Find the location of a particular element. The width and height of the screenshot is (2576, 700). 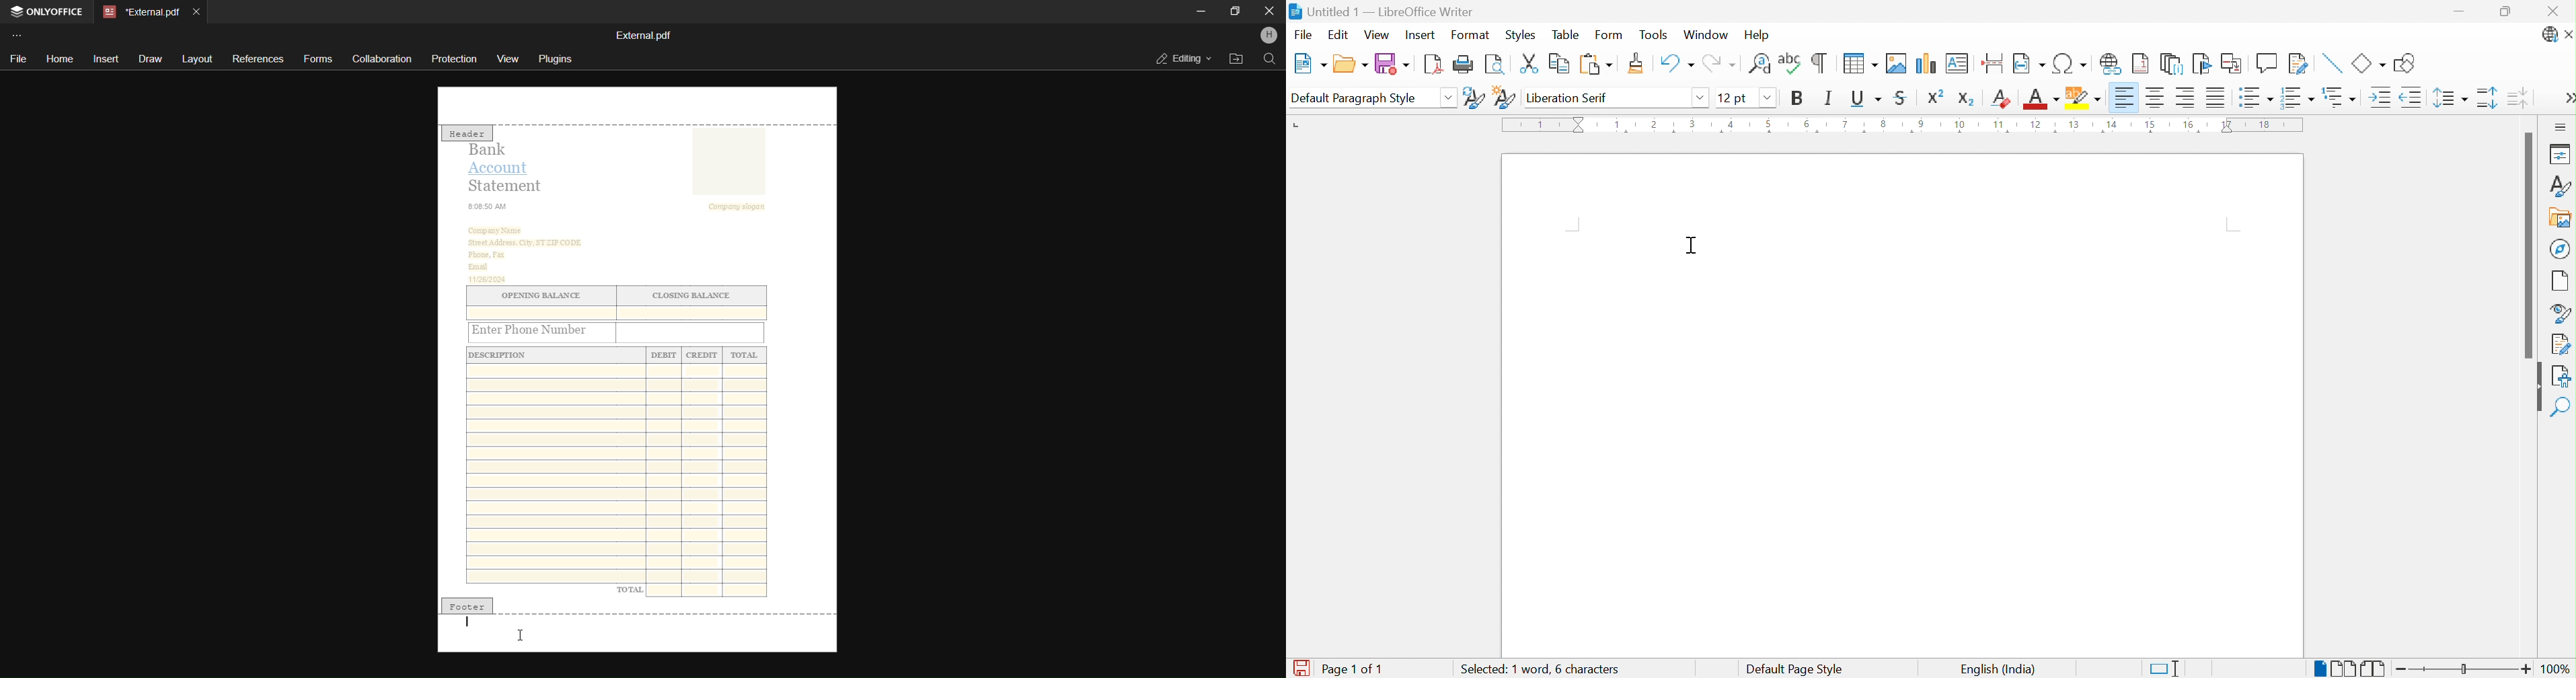

Bold is located at coordinates (1796, 98).